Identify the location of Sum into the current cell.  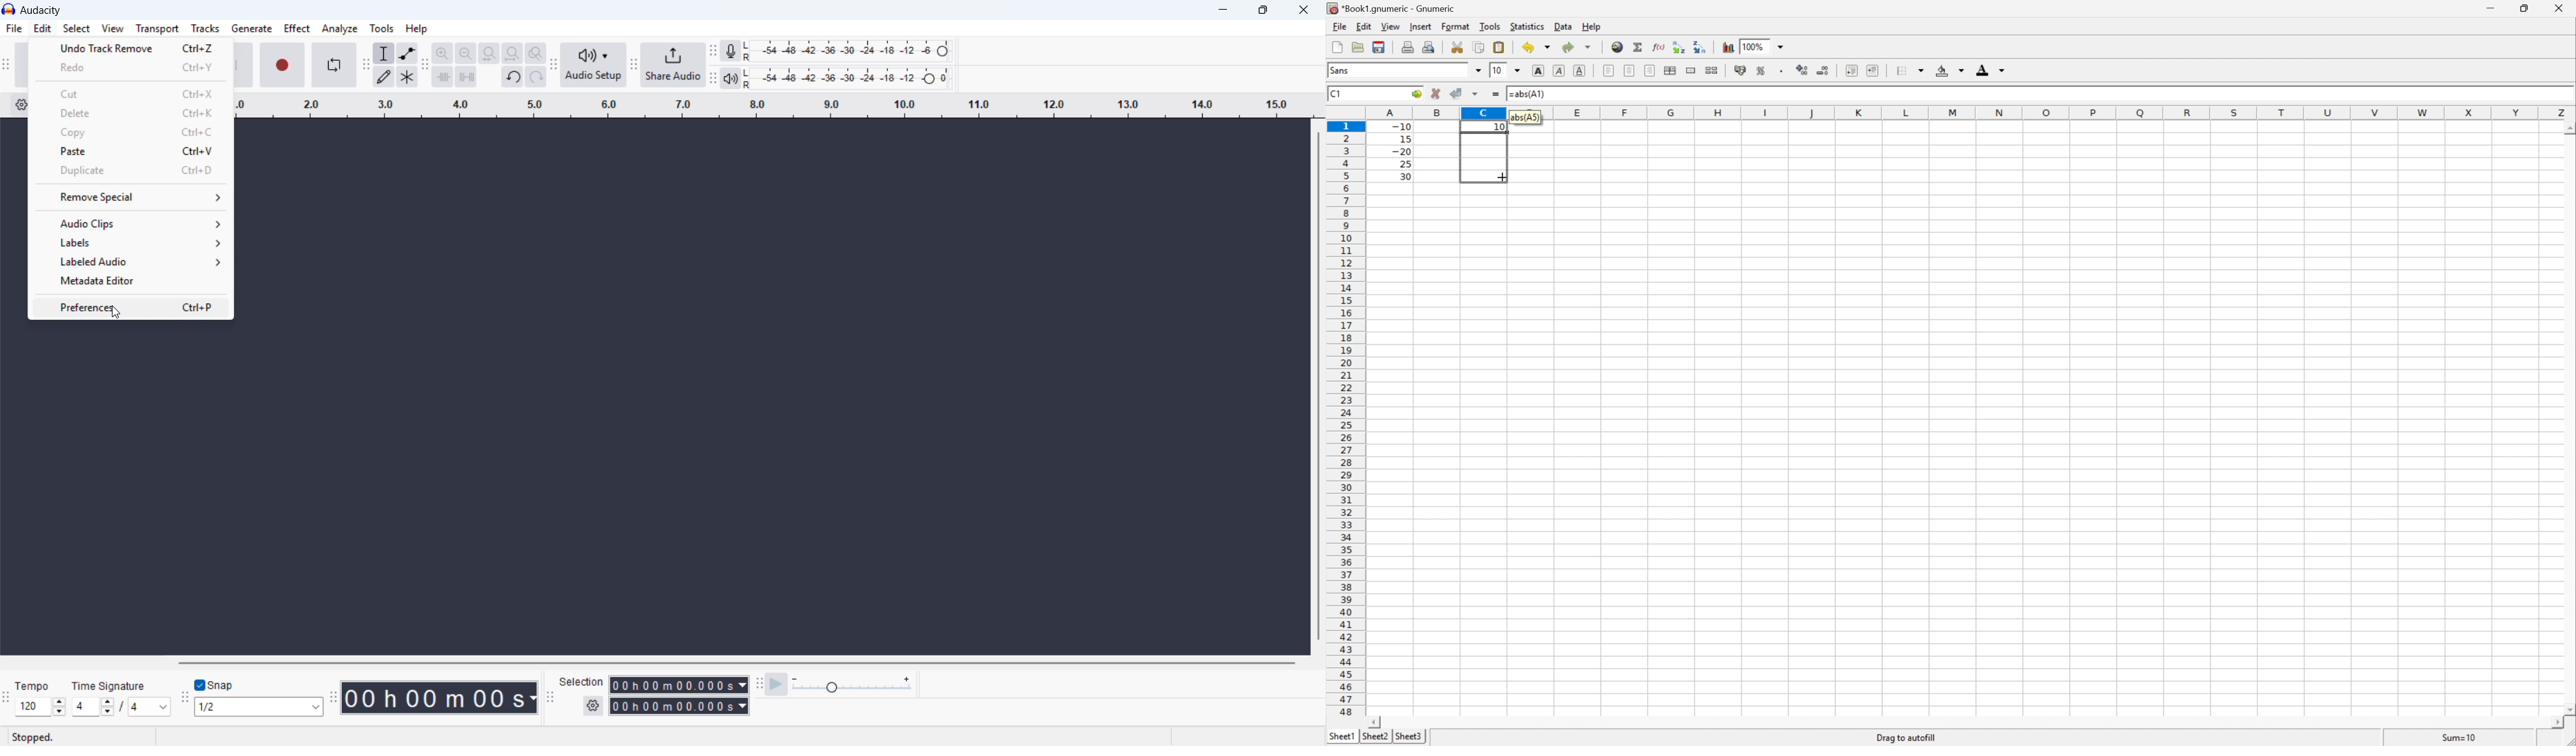
(1638, 47).